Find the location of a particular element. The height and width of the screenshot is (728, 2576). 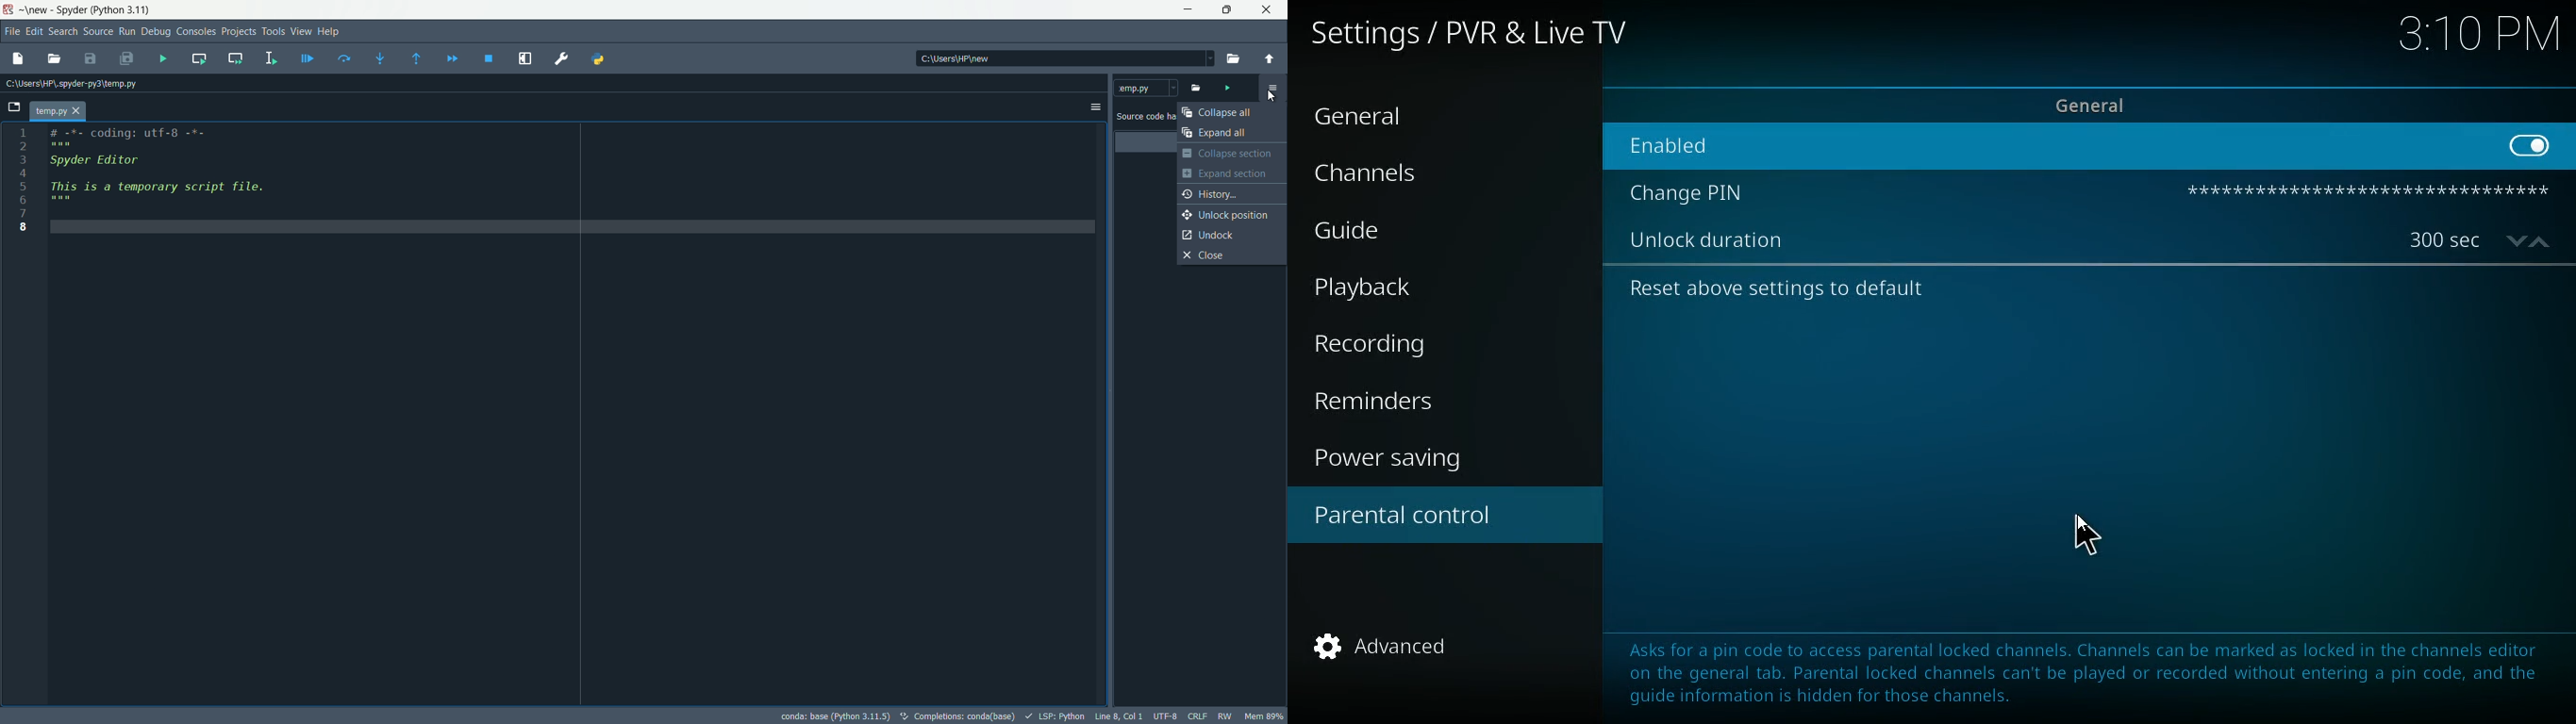

guide is located at coordinates (1404, 233).